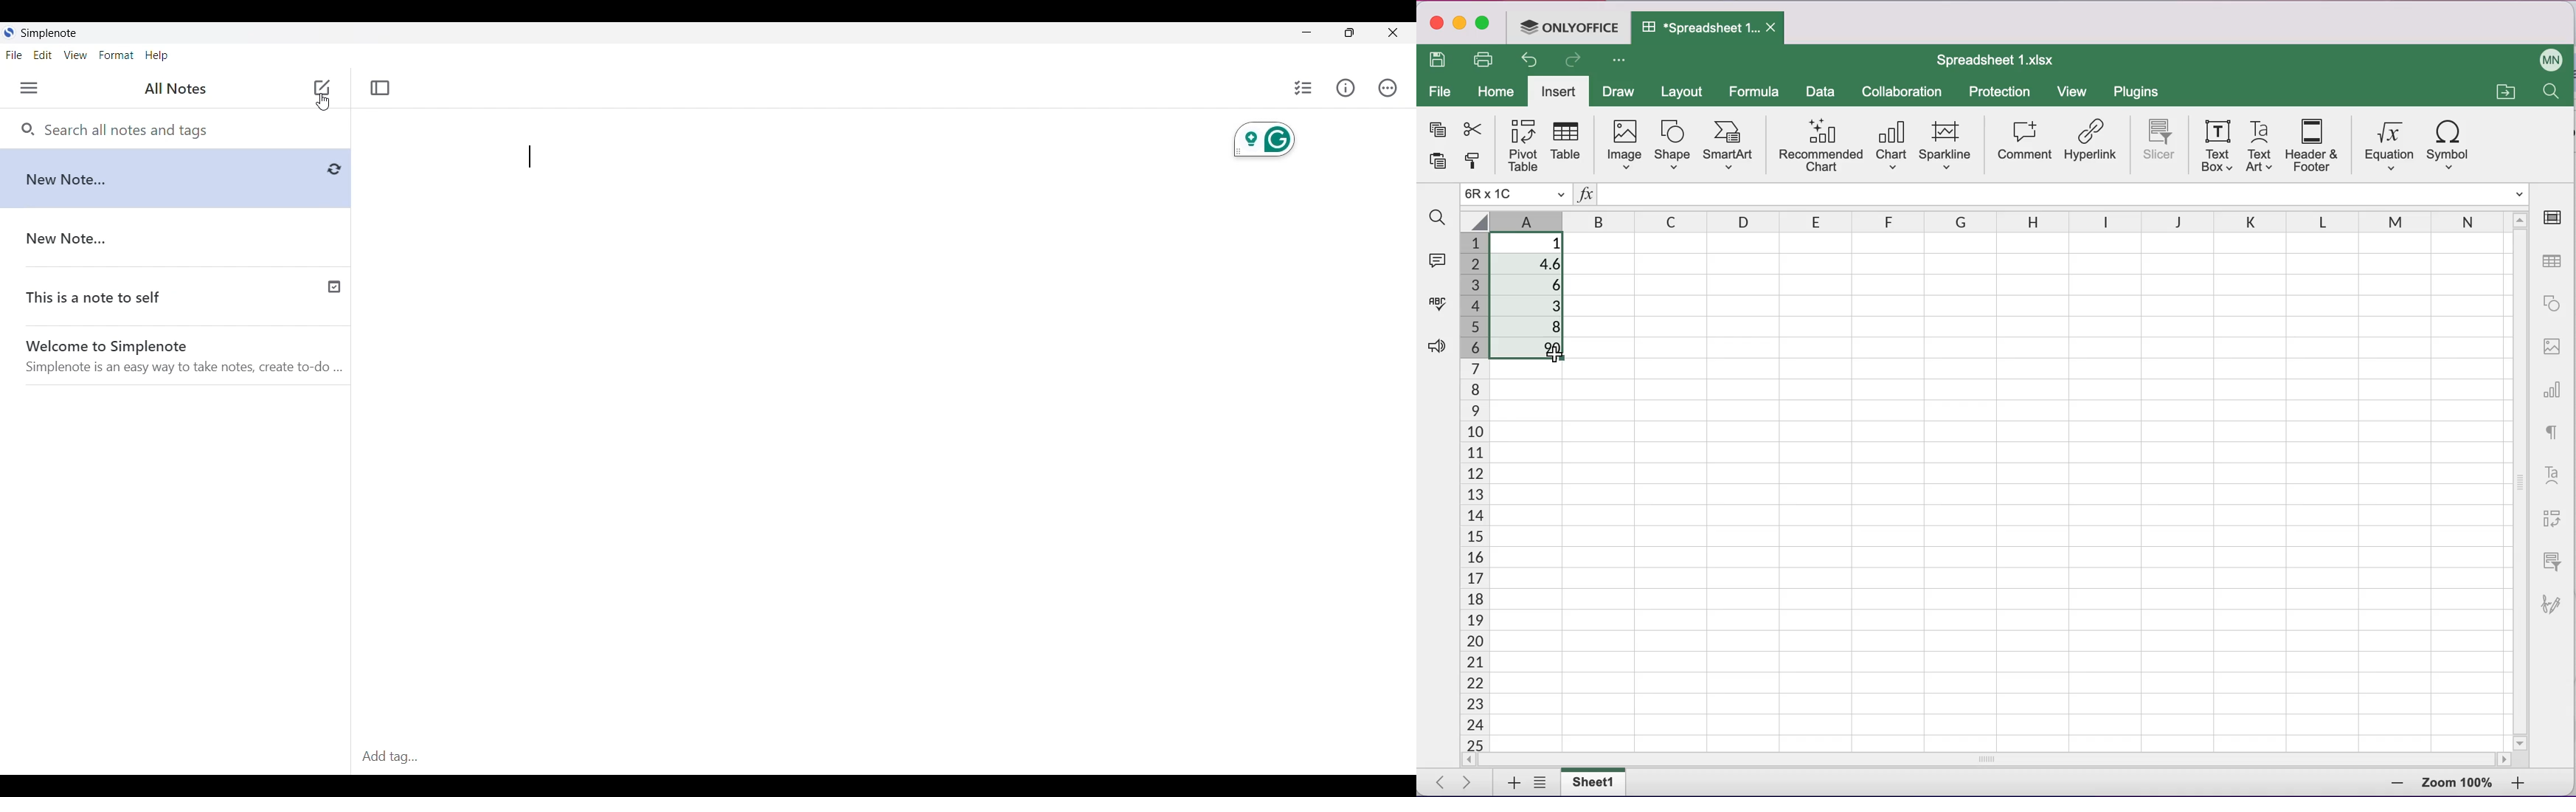 The image size is (2576, 812). Describe the element at coordinates (1346, 87) in the screenshot. I see `Info` at that location.